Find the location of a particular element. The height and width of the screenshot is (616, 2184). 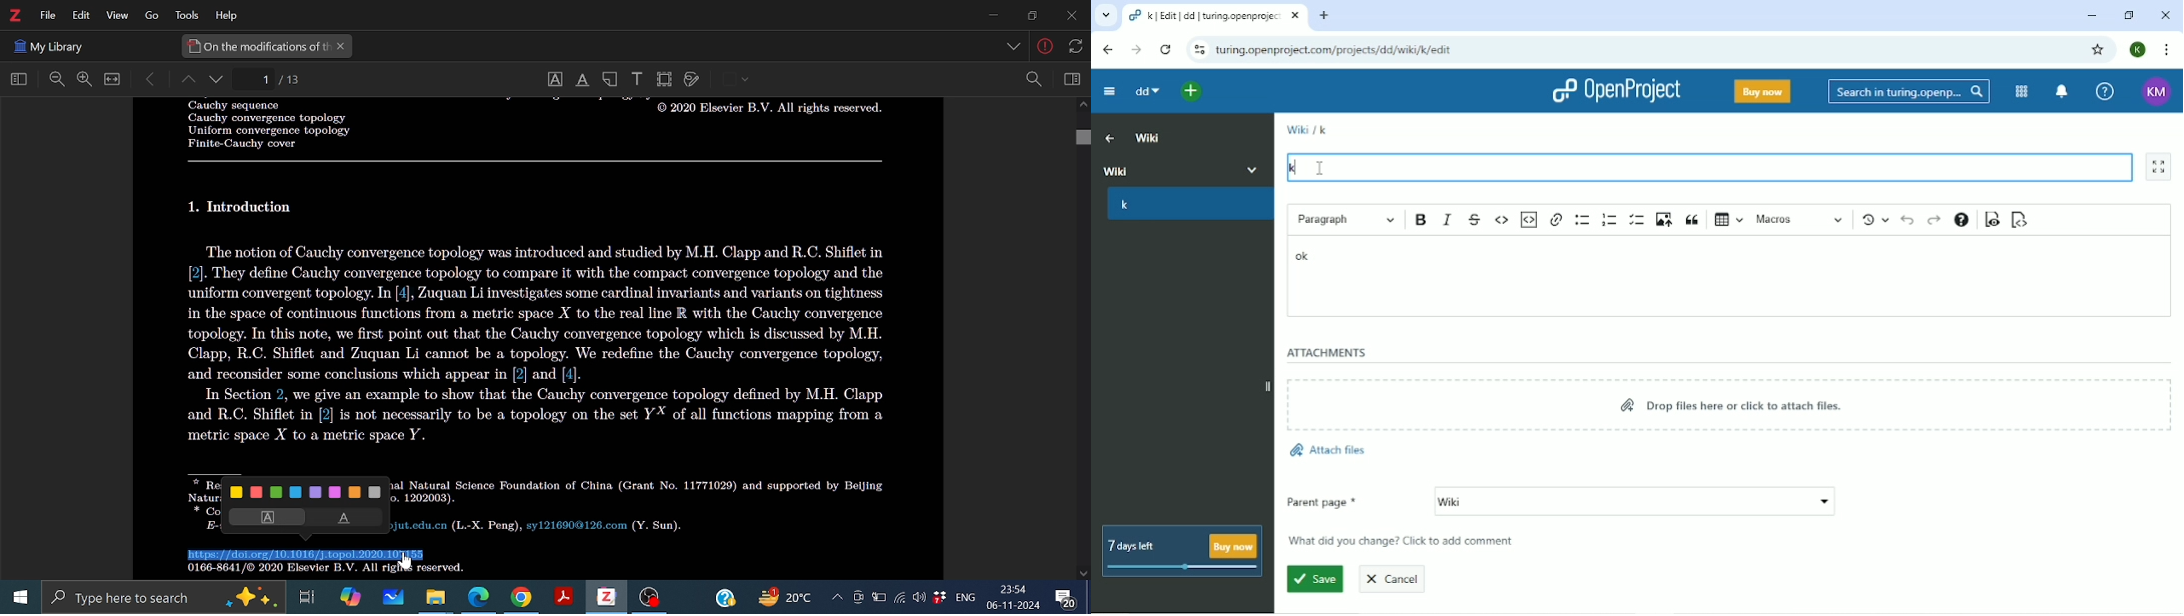

Cancel is located at coordinates (1396, 579).